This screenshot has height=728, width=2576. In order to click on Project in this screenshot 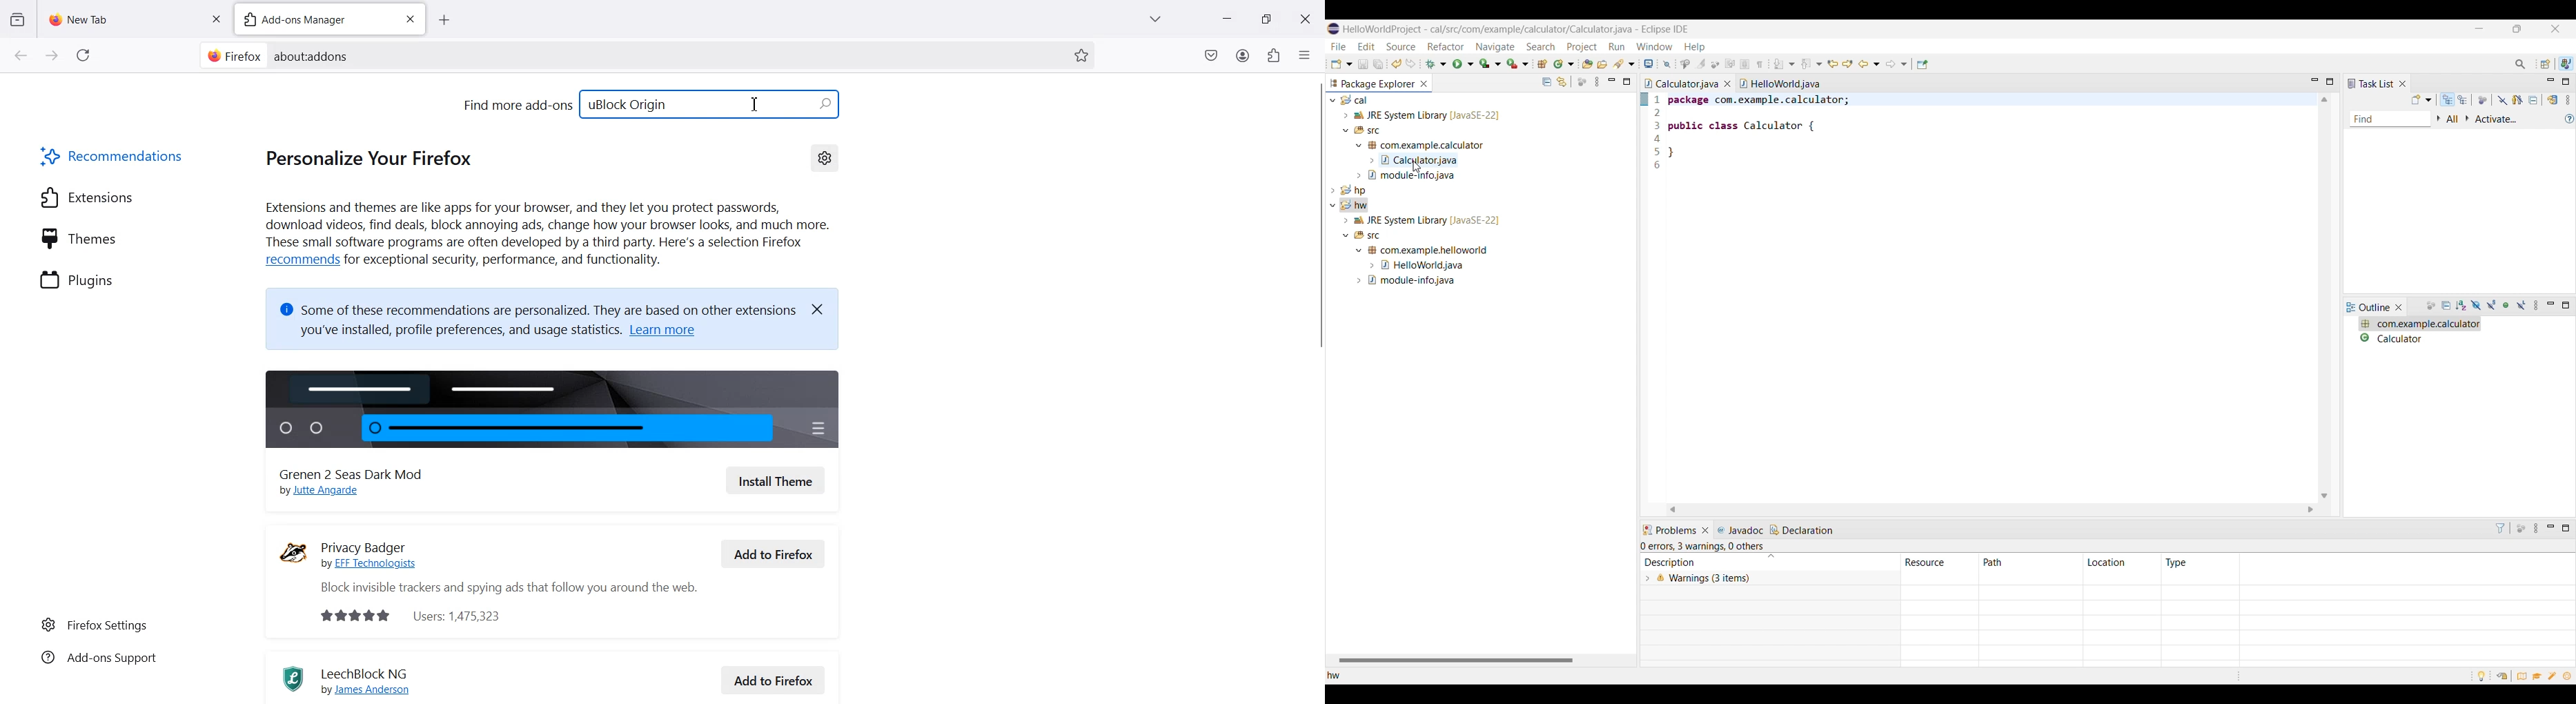, I will do `click(1581, 47)`.